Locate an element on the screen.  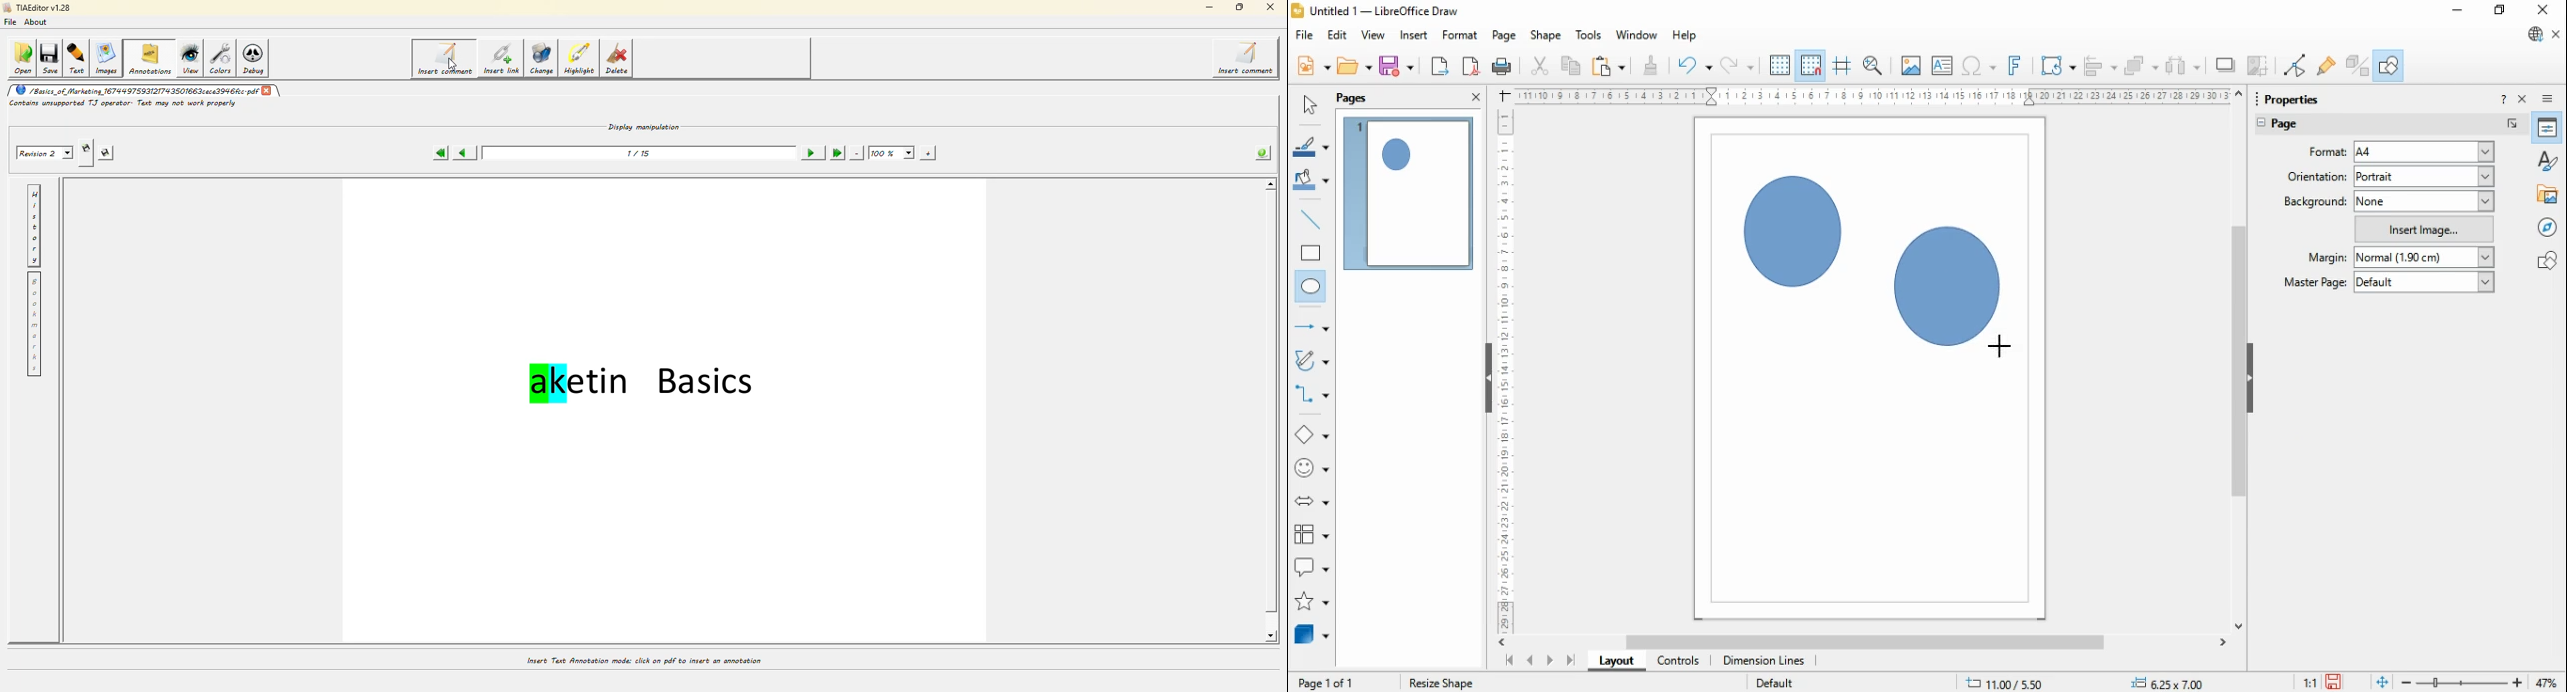
cut is located at coordinates (1539, 65).